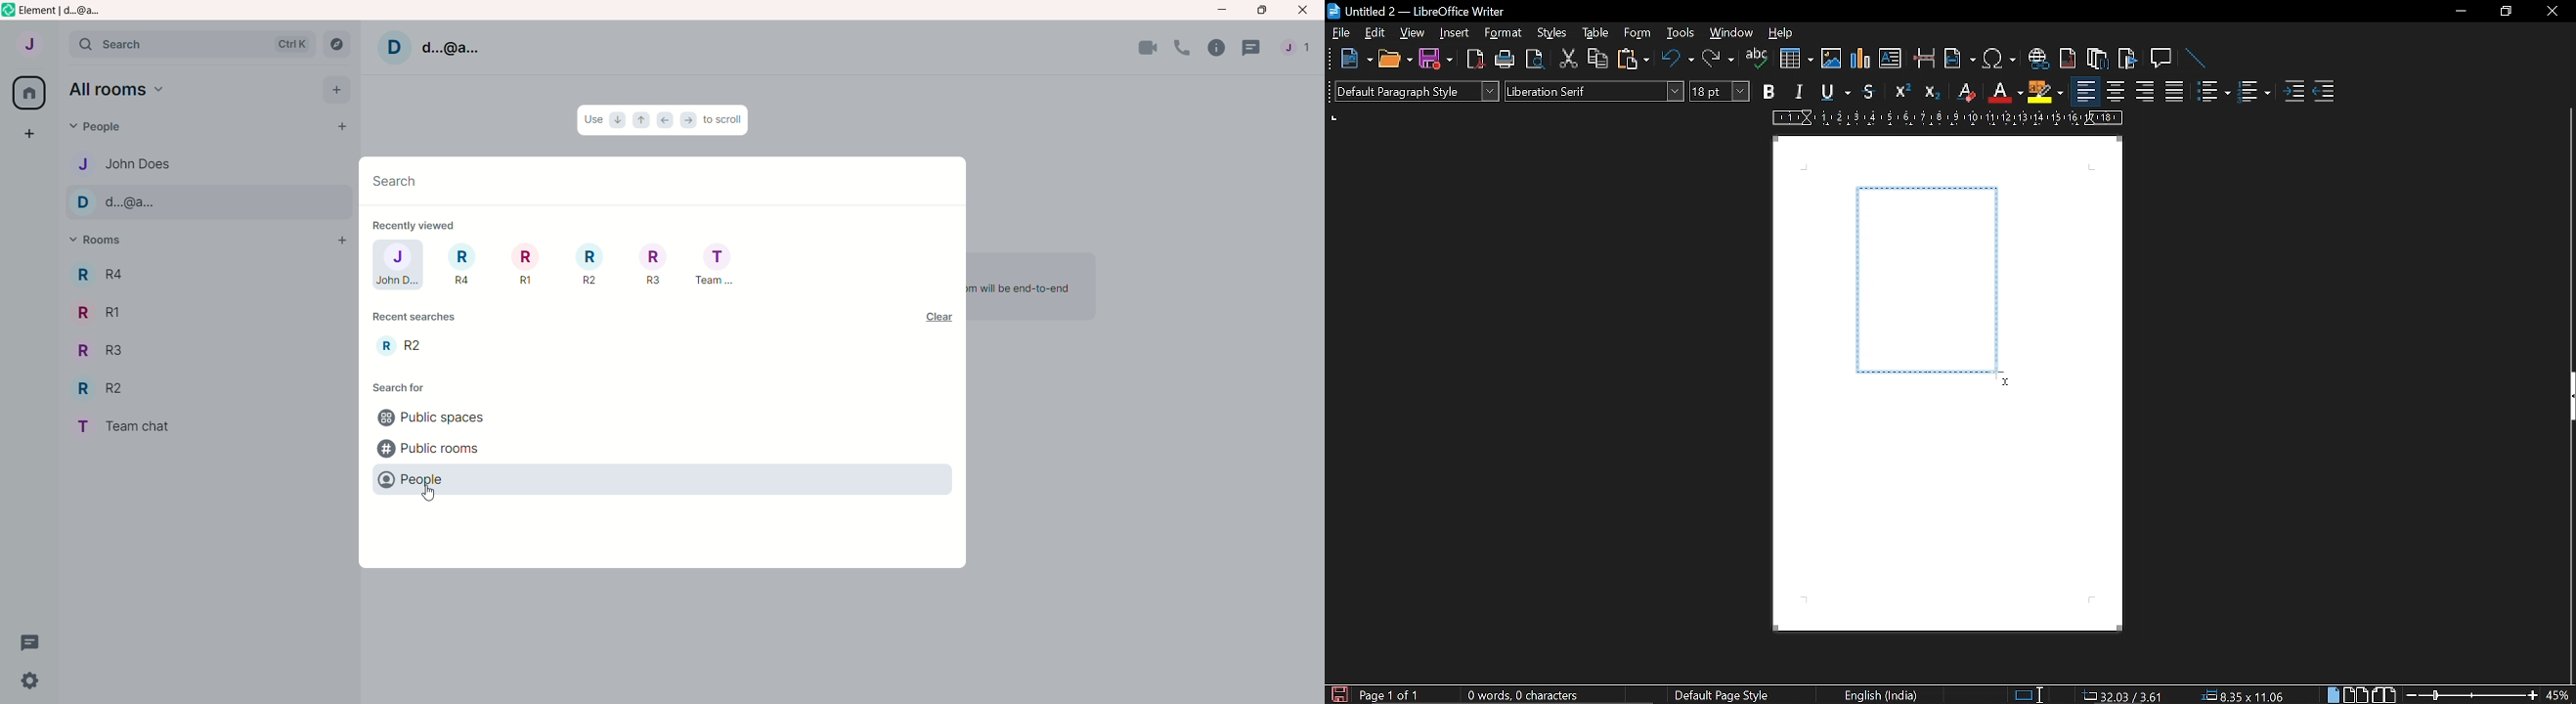  What do you see at coordinates (26, 92) in the screenshot?
I see `all rooms` at bounding box center [26, 92].